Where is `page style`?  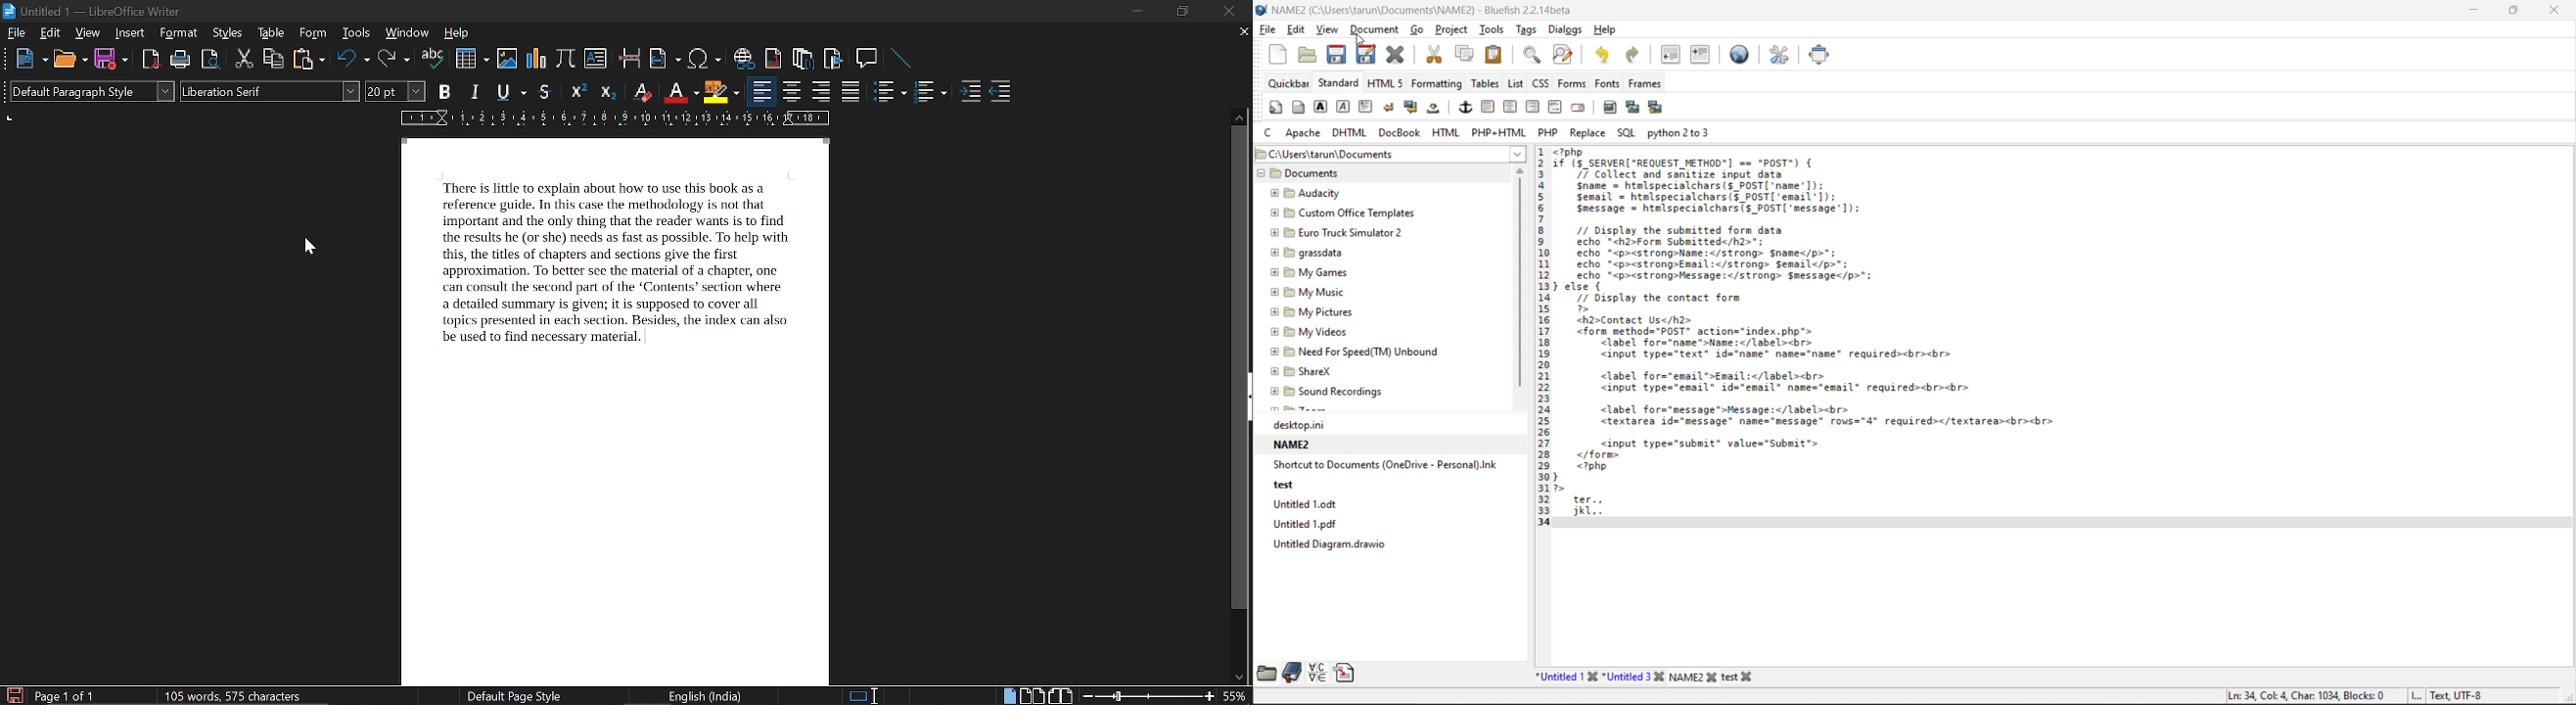 page style is located at coordinates (511, 695).